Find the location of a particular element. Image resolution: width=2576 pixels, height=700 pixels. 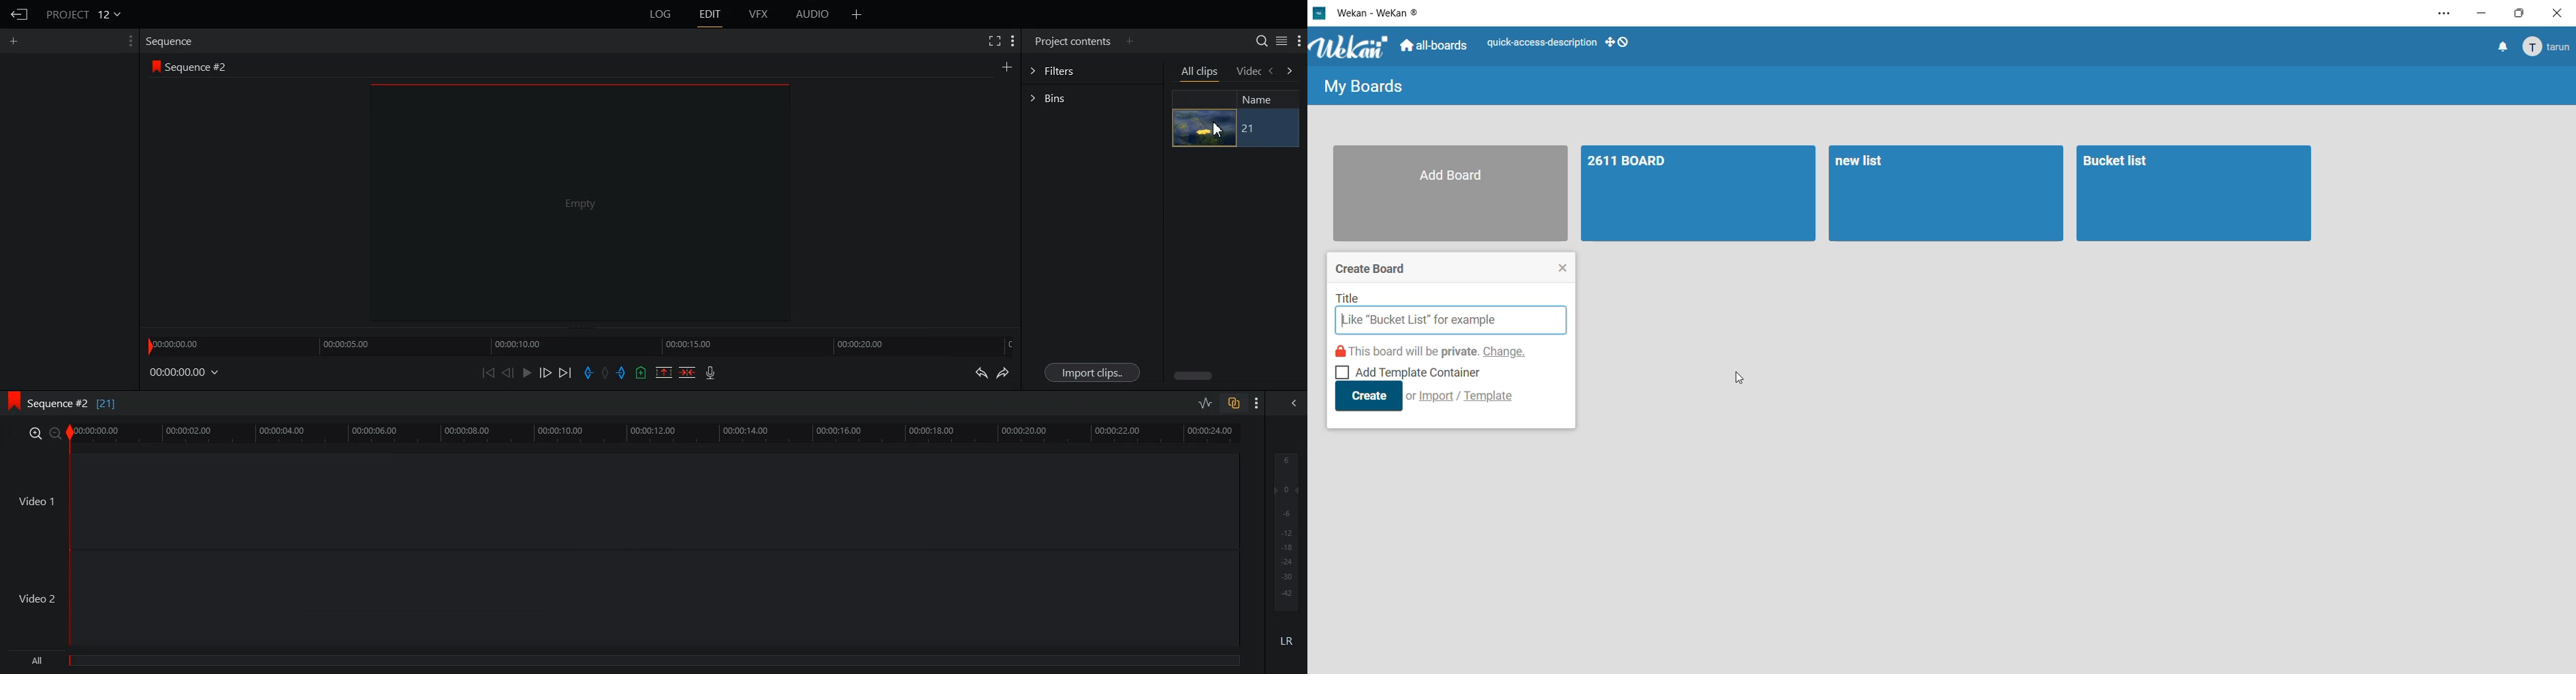

add board is located at coordinates (1450, 192).